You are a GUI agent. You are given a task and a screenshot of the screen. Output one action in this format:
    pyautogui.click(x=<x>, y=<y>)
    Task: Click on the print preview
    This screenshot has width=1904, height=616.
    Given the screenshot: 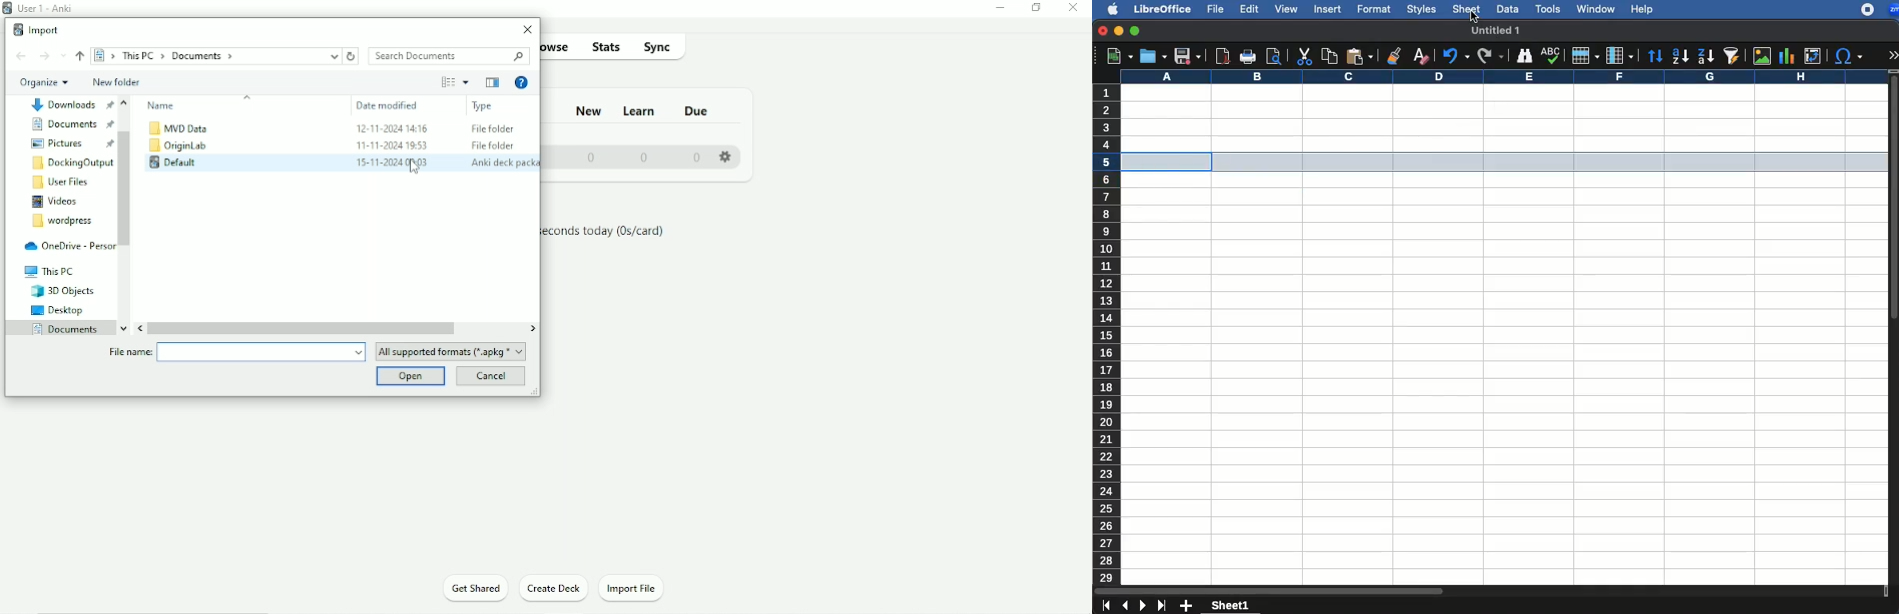 What is the action you would take?
    pyautogui.click(x=1275, y=56)
    